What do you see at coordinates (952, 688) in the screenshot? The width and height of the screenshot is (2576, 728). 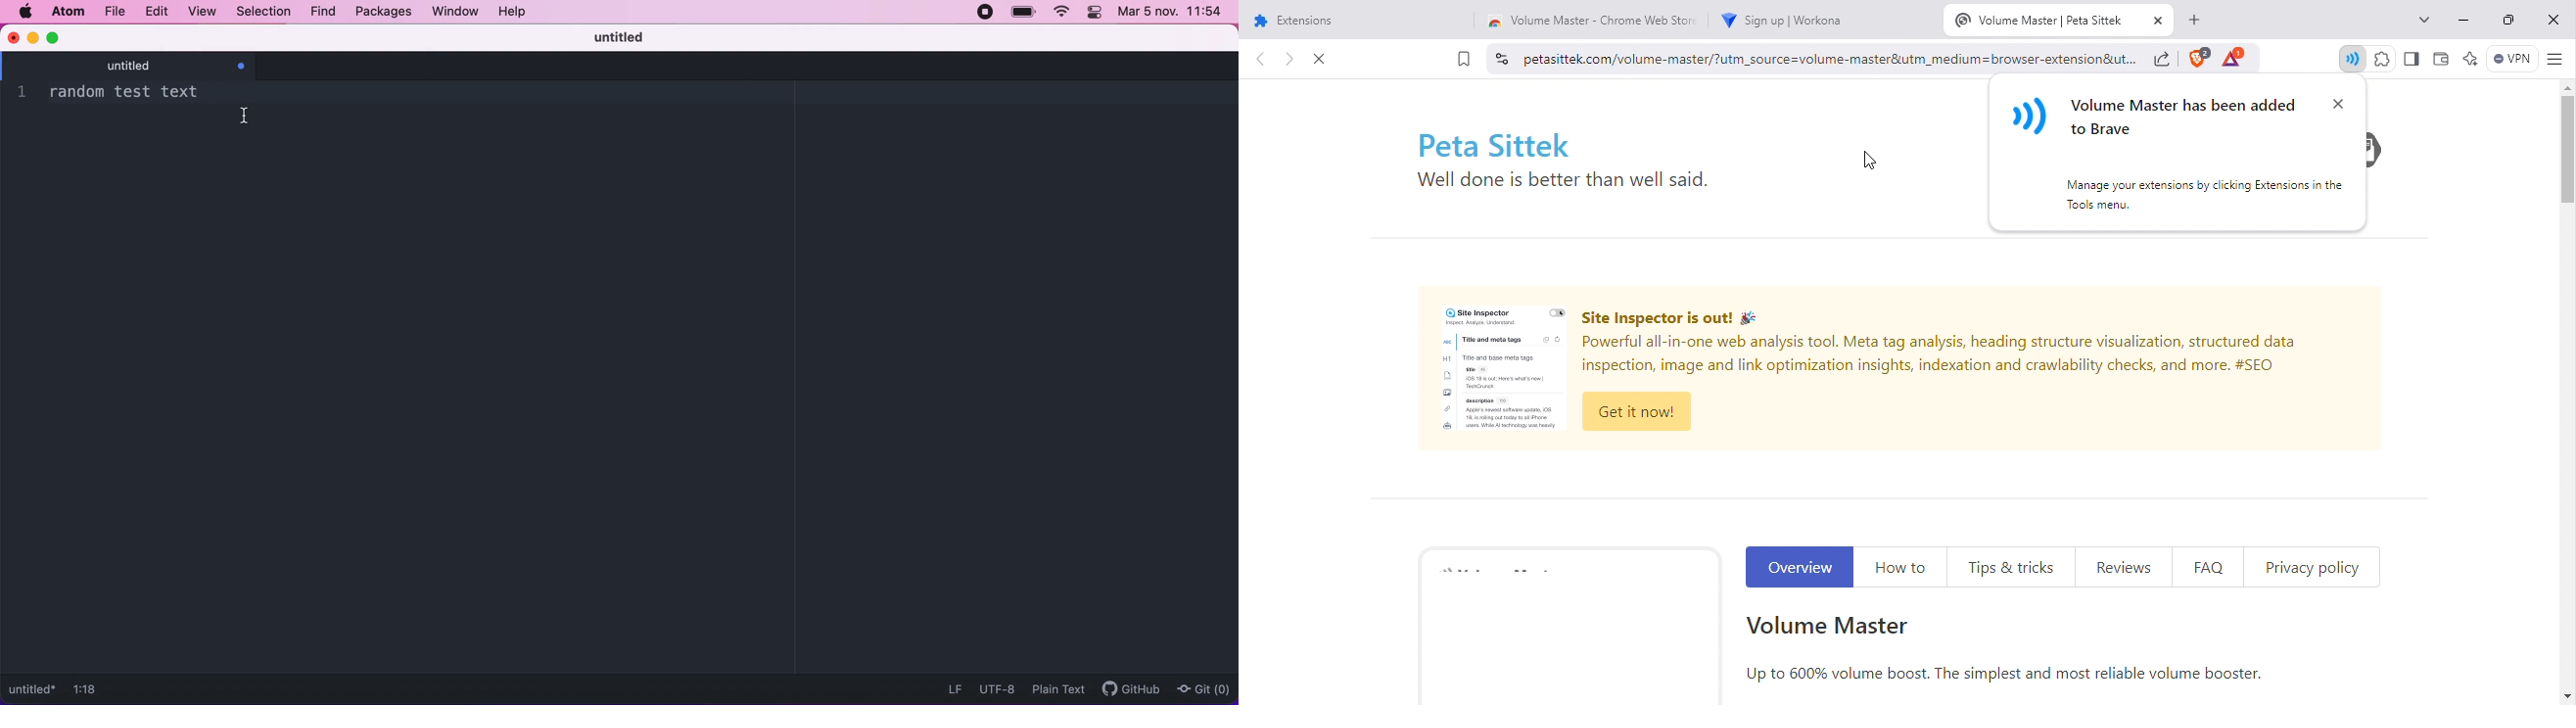 I see `LF` at bounding box center [952, 688].